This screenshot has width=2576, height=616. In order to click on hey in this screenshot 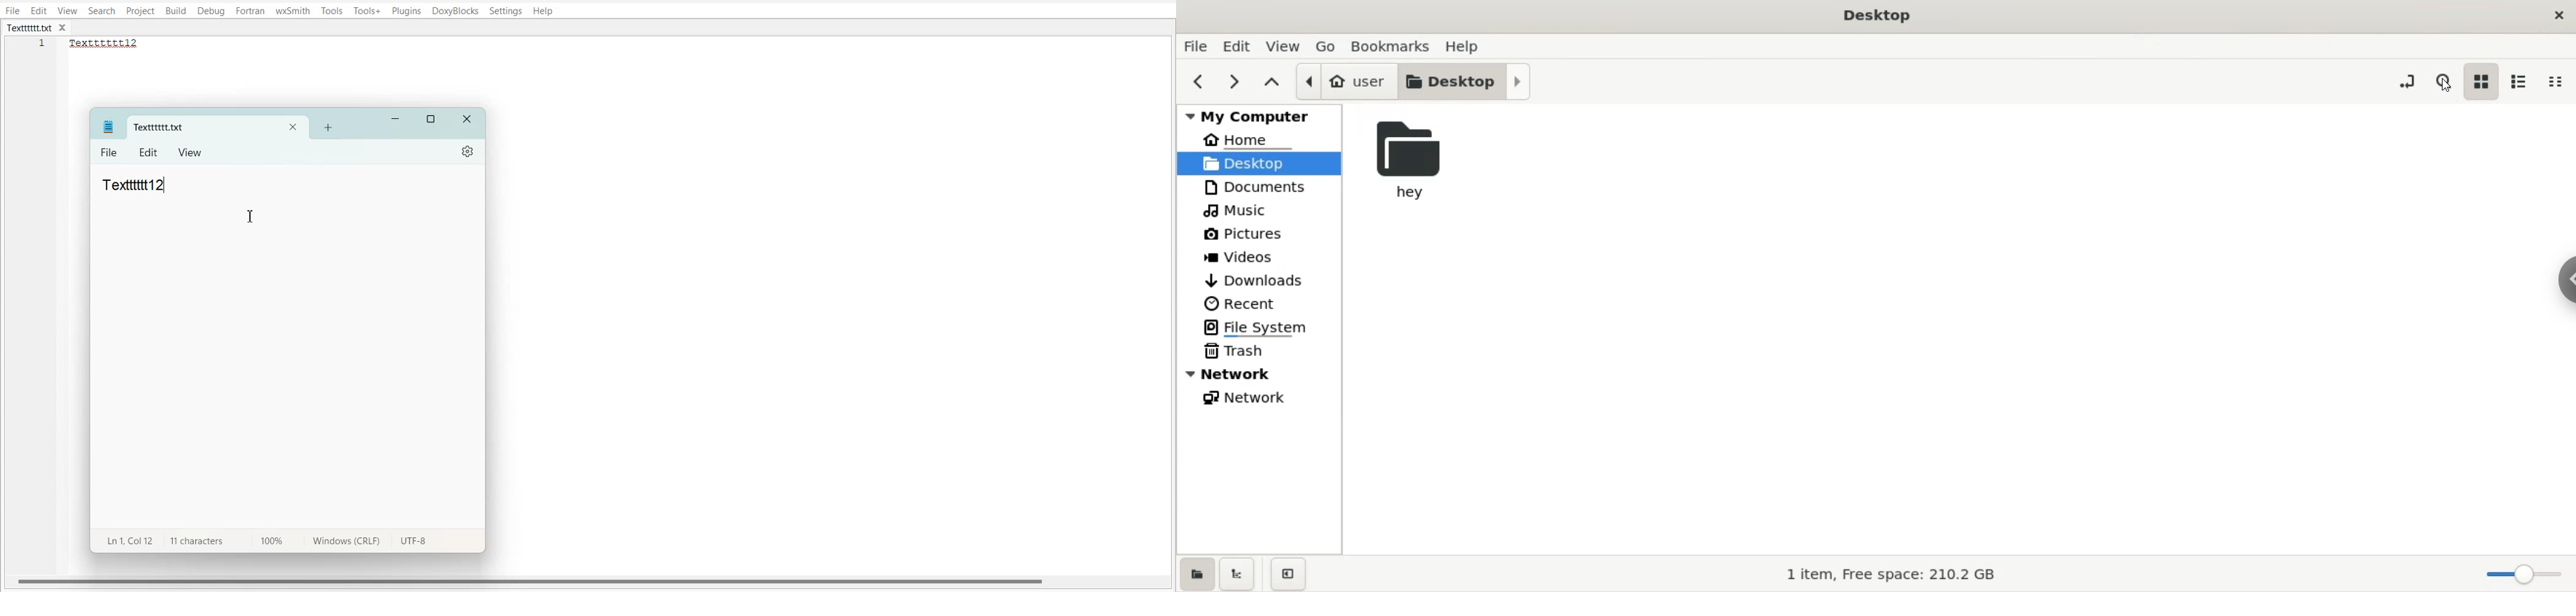, I will do `click(1405, 160)`.